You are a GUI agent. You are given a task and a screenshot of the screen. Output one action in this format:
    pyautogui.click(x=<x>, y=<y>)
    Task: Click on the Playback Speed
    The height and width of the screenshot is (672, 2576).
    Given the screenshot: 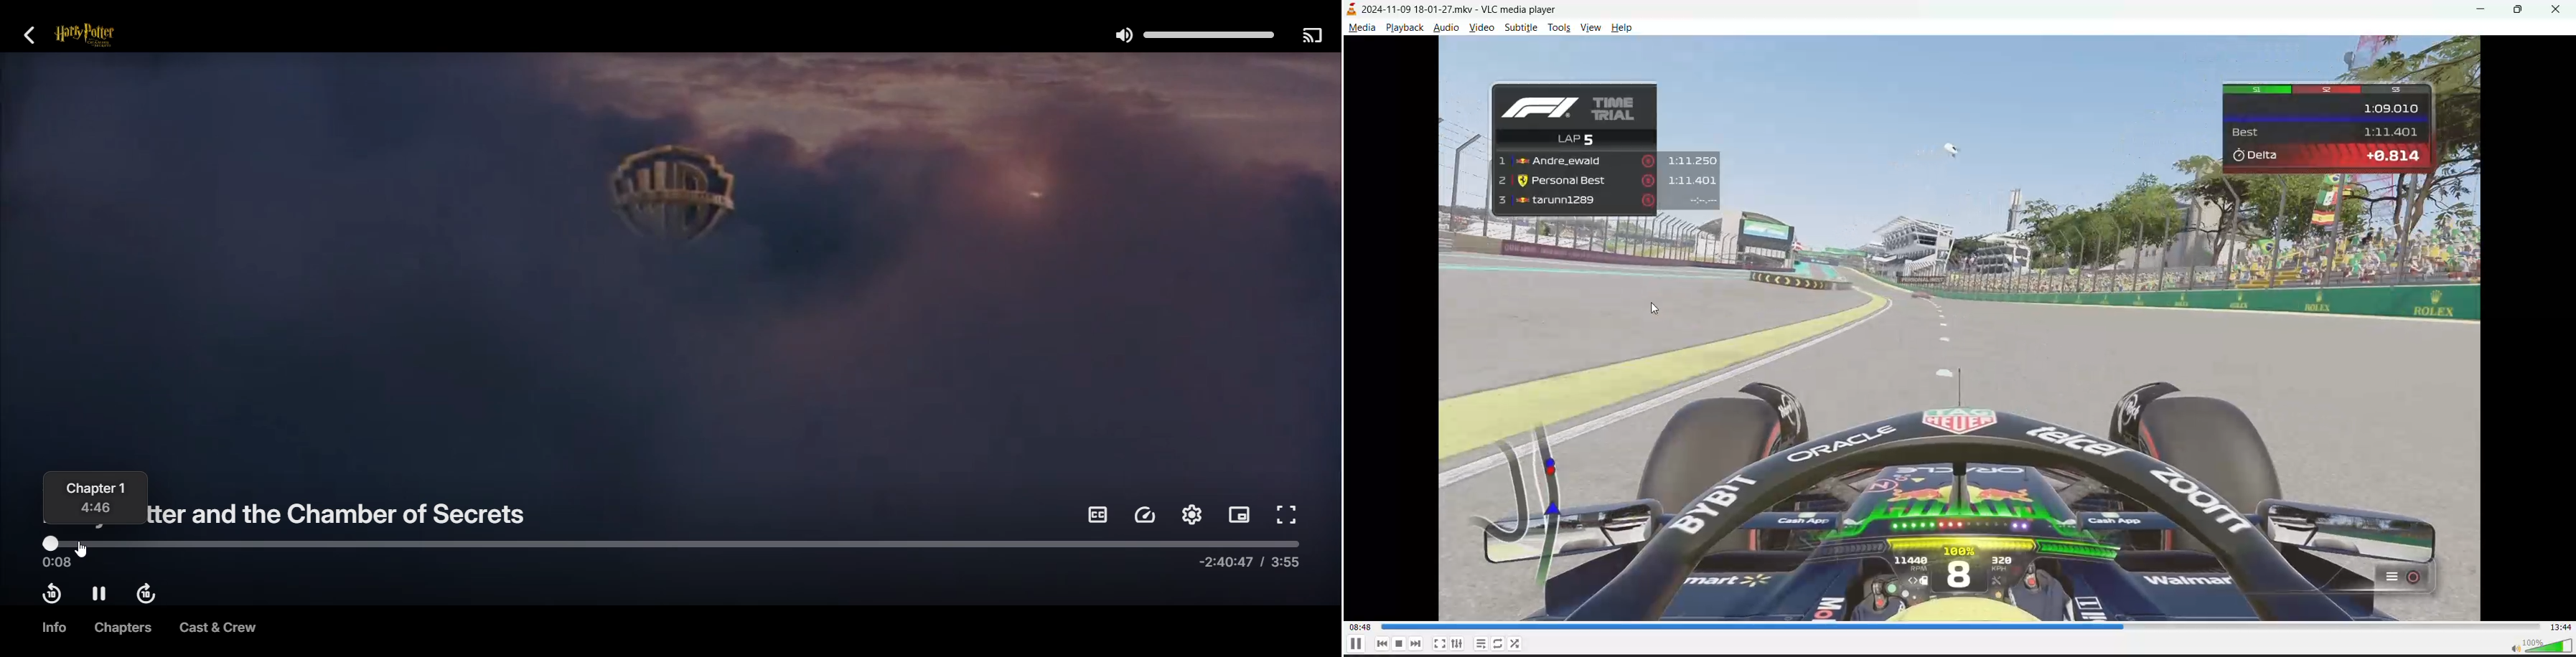 What is the action you would take?
    pyautogui.click(x=1146, y=515)
    